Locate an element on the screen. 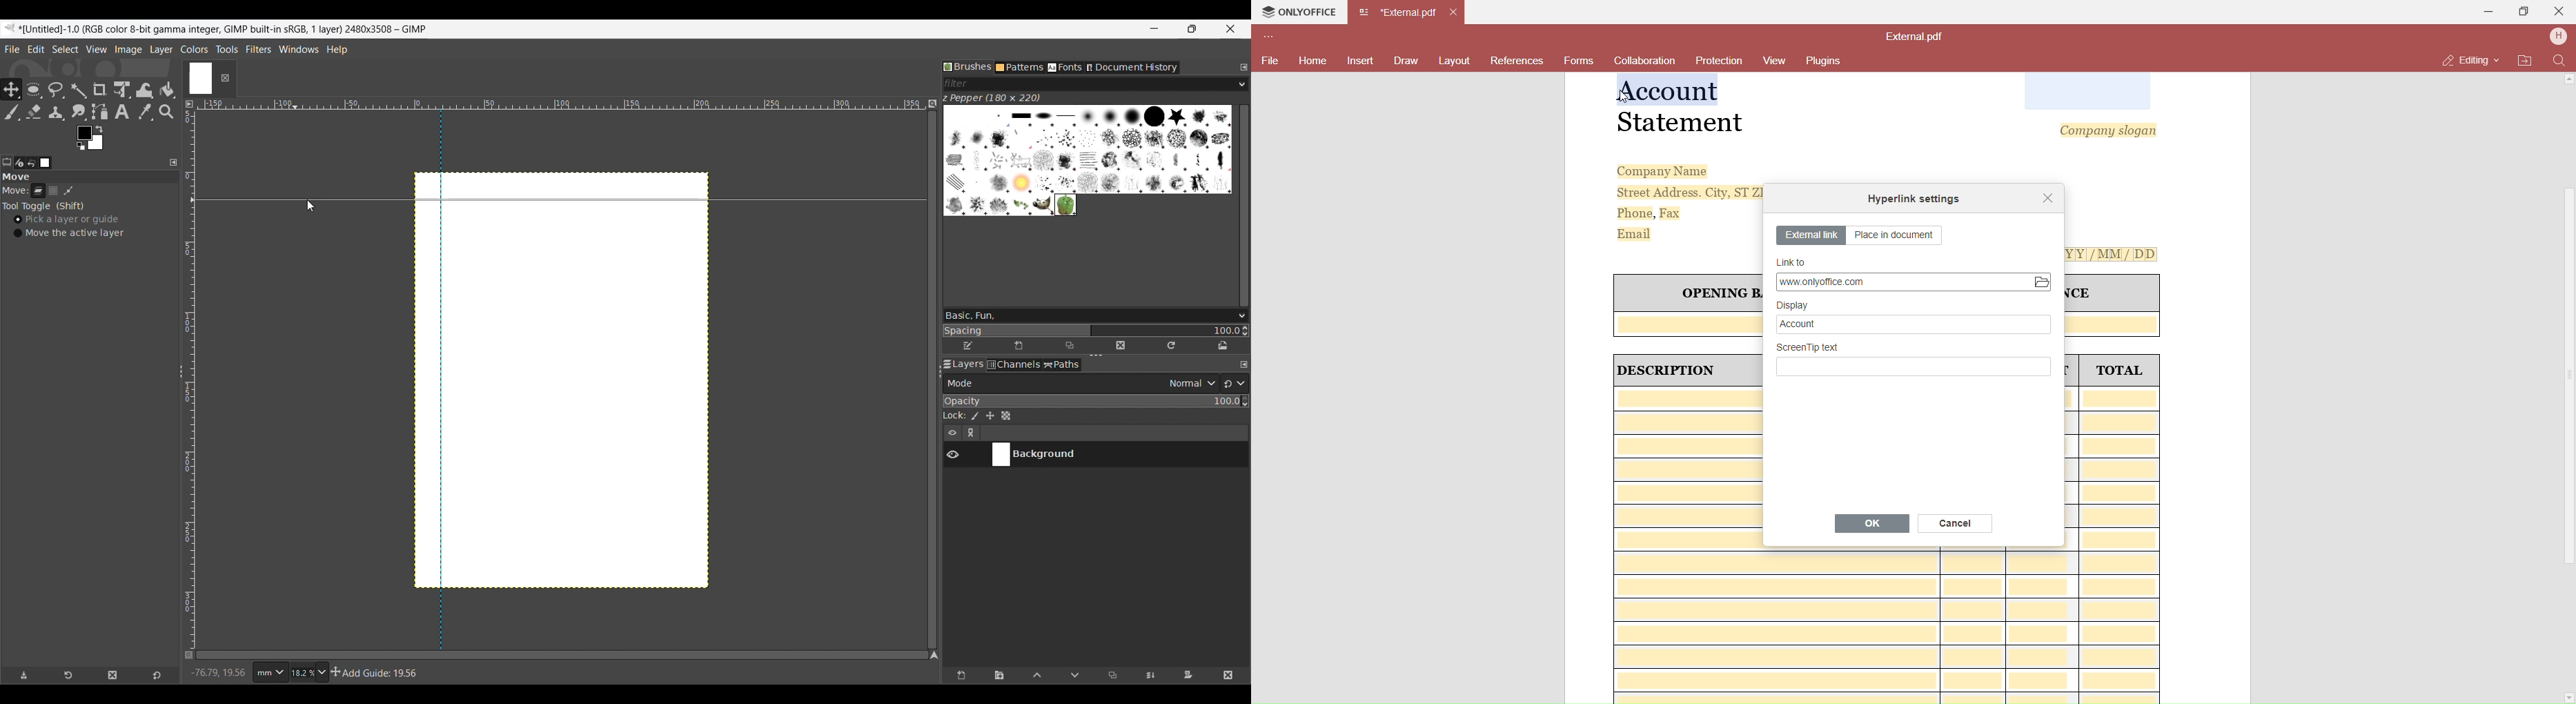  Customize Toolbar is located at coordinates (1275, 37).